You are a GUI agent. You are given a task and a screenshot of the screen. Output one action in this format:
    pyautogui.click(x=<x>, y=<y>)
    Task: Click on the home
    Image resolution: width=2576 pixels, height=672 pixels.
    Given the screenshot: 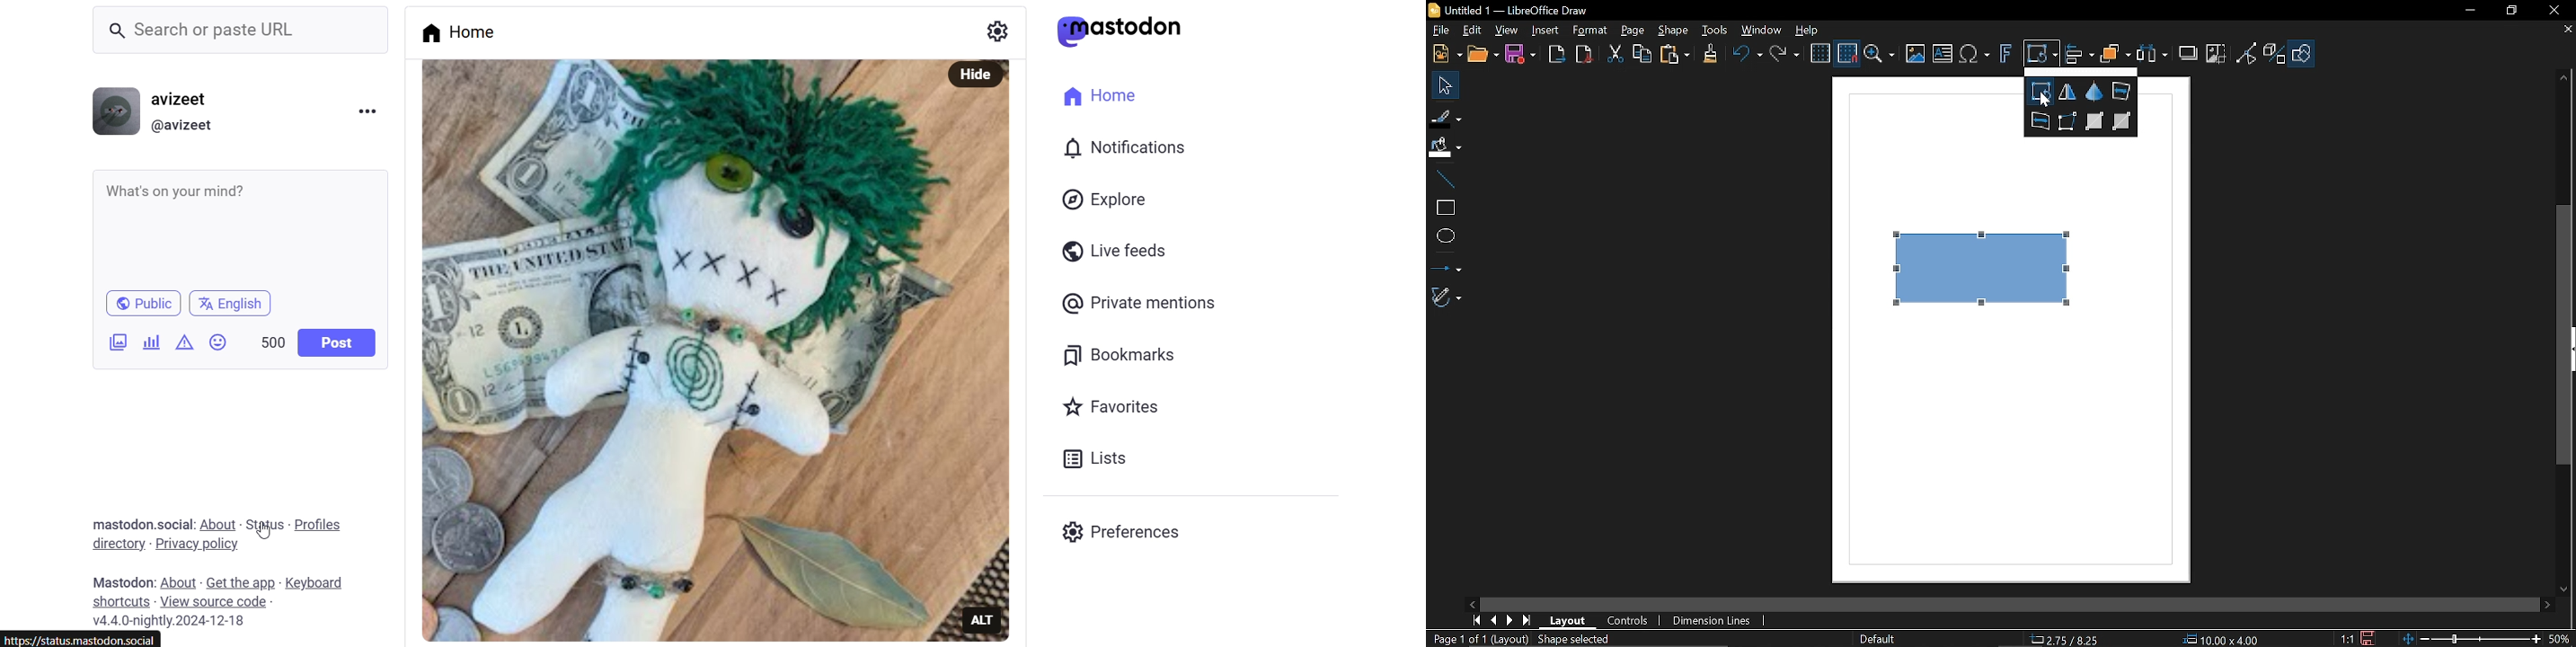 What is the action you would take?
    pyautogui.click(x=1091, y=95)
    